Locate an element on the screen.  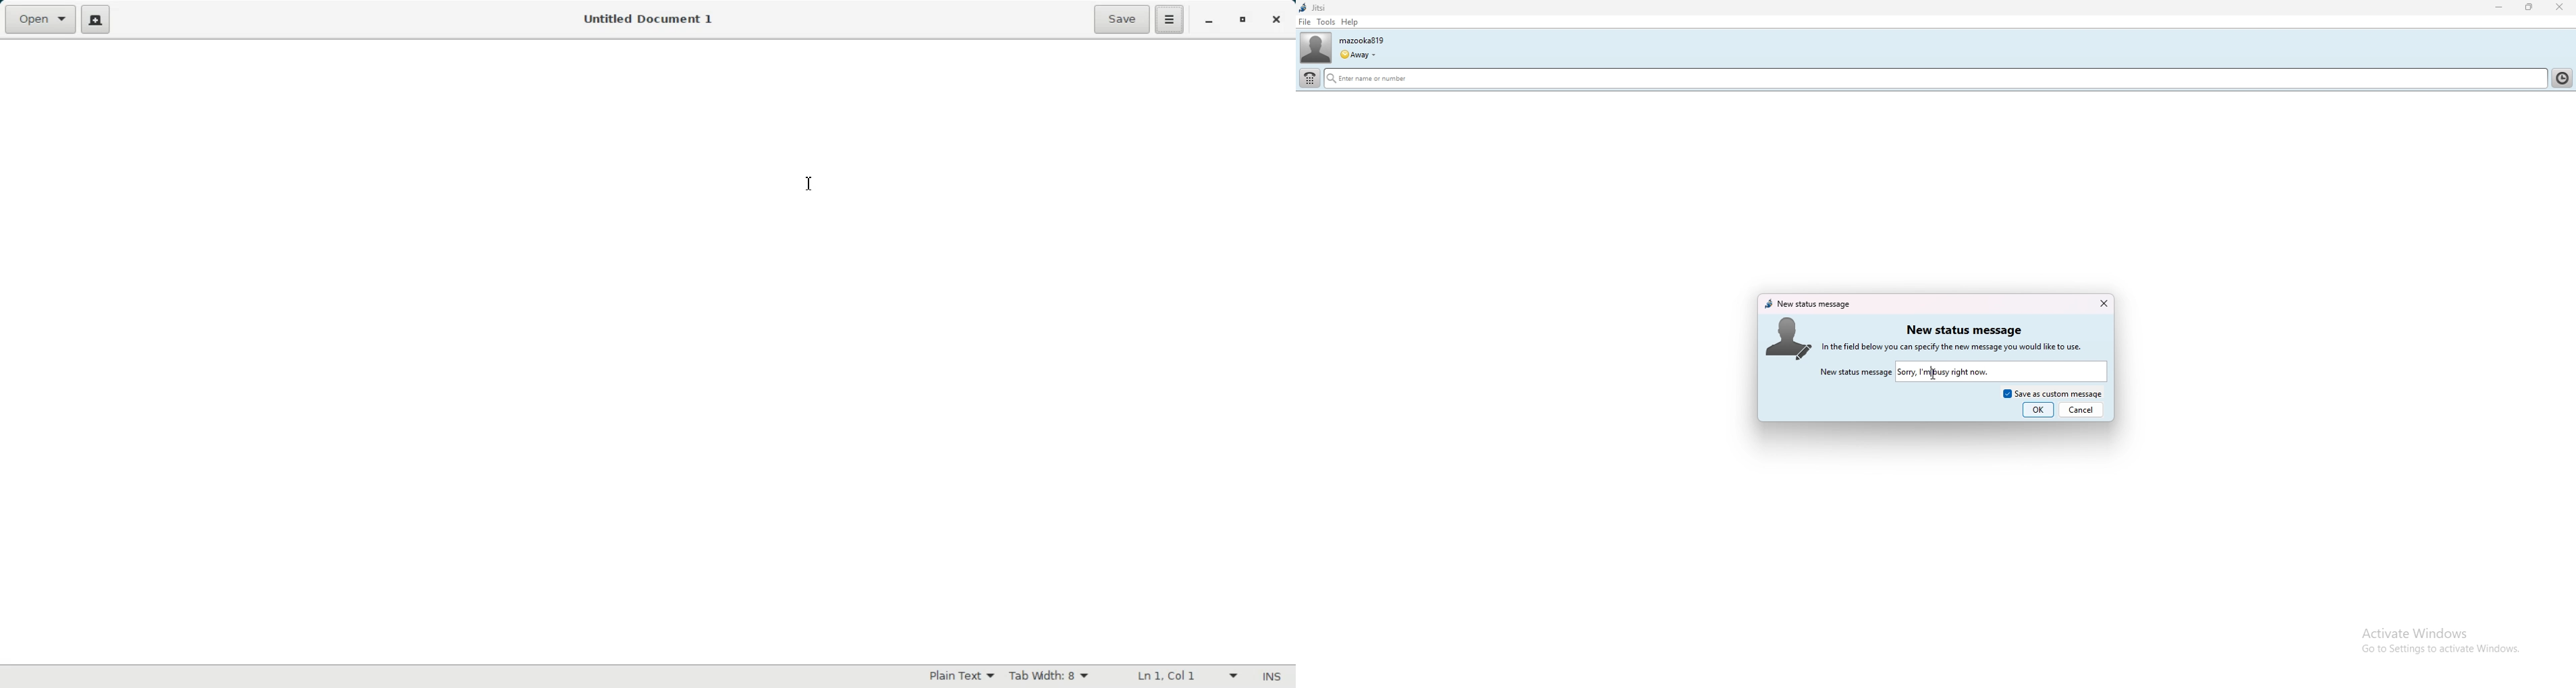
Close is located at coordinates (1275, 20).